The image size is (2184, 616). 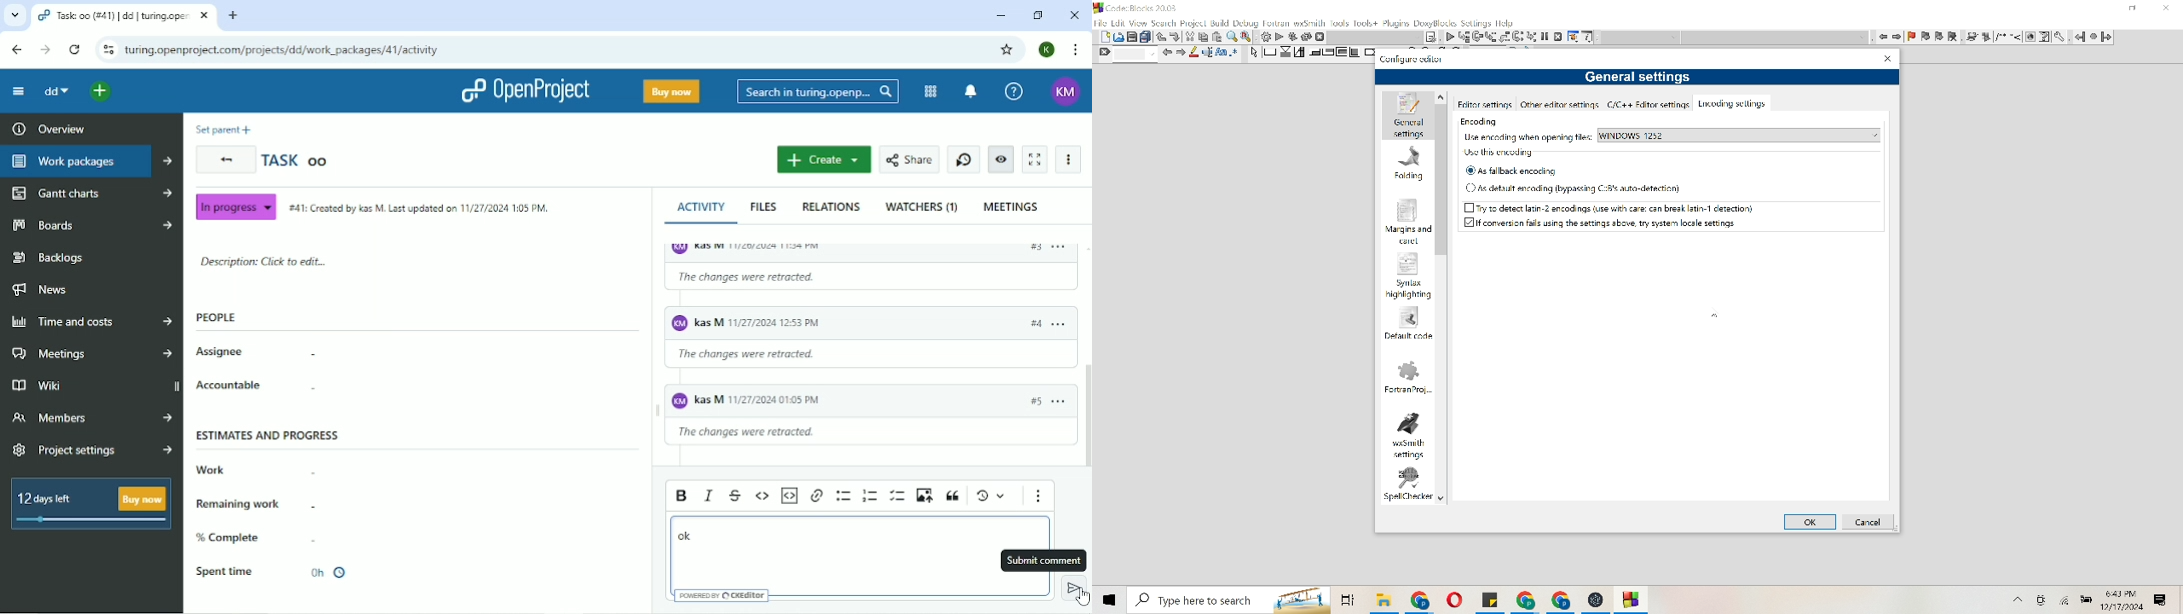 I want to click on File, so click(x=1454, y=600).